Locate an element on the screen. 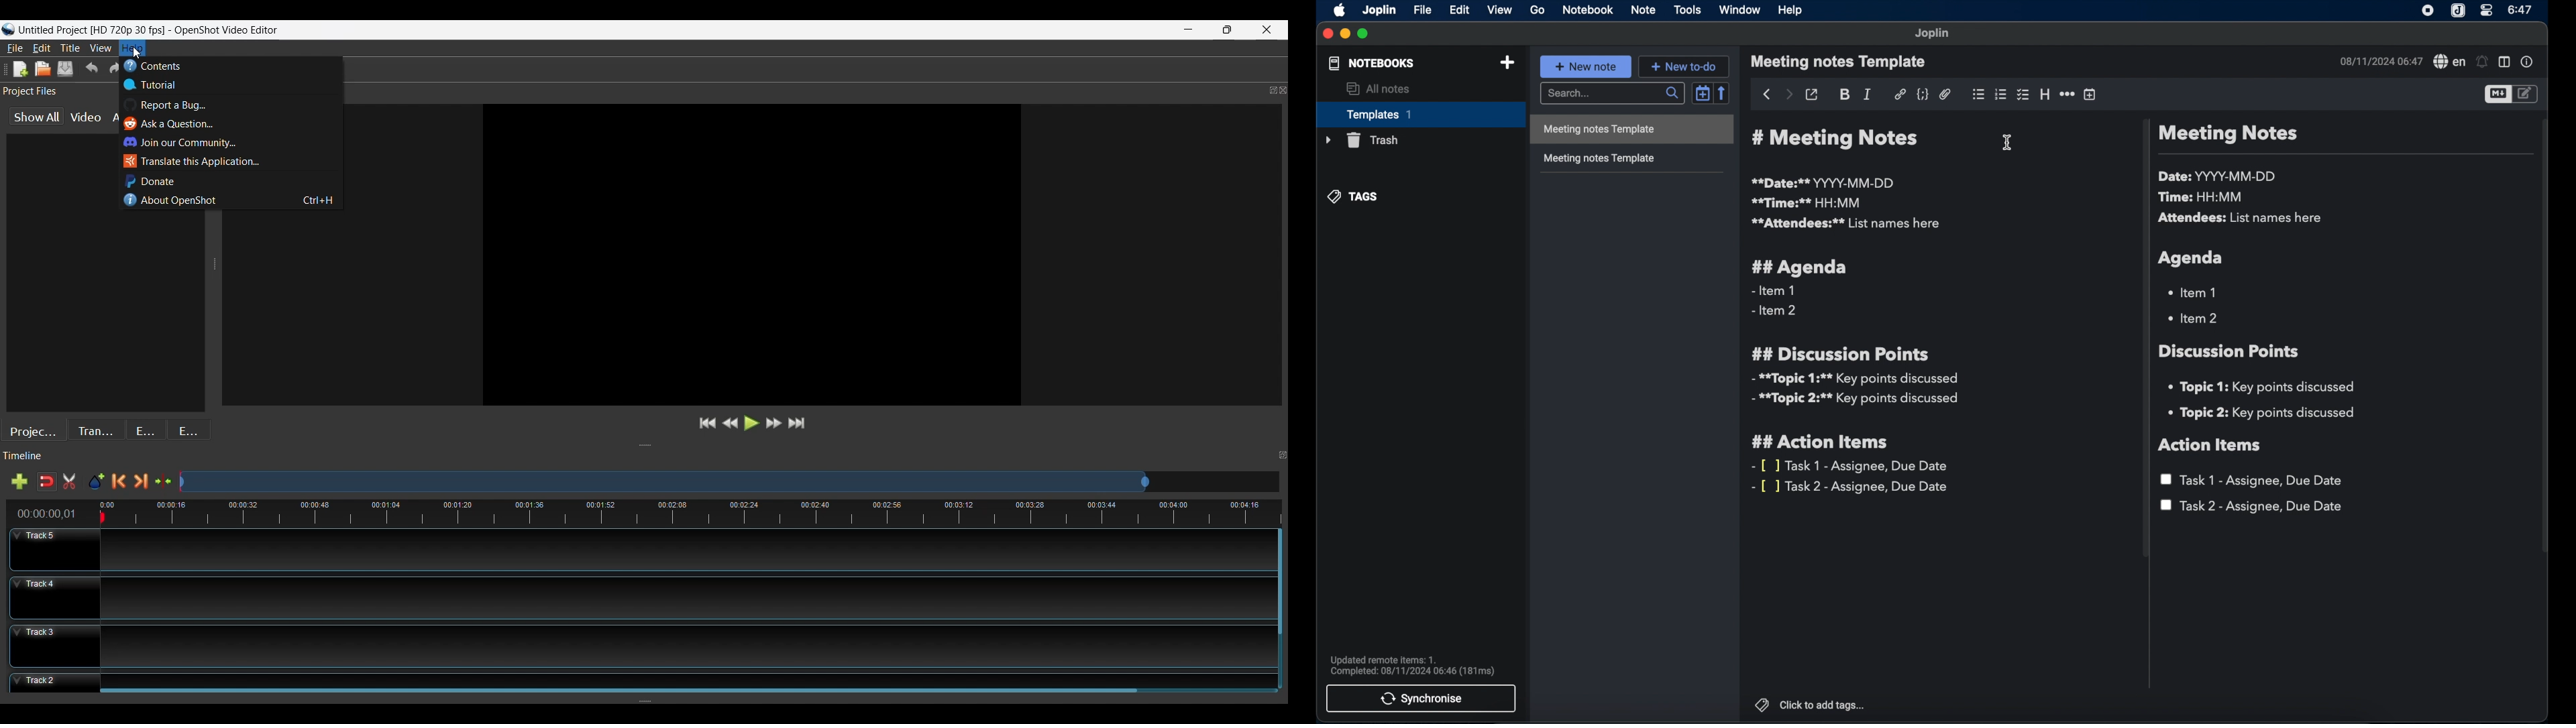 The height and width of the screenshot is (728, 2576). file is located at coordinates (1422, 9).